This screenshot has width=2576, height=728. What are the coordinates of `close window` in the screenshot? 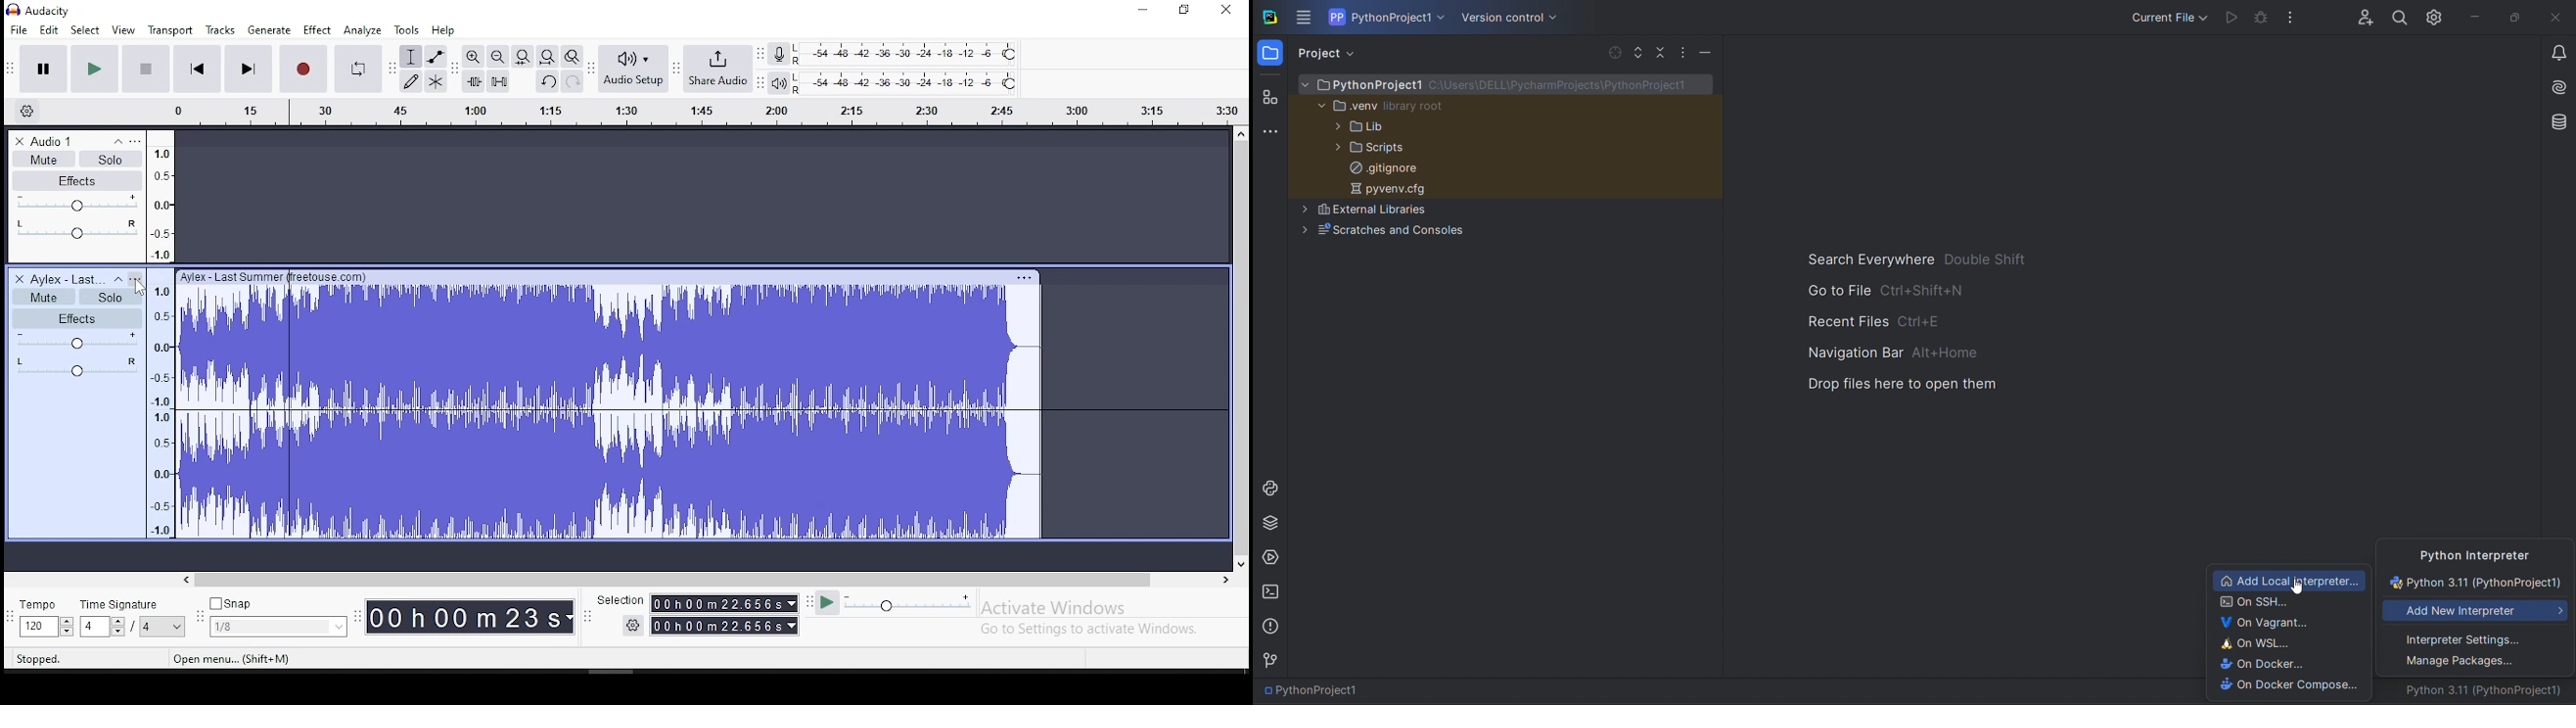 It's located at (1229, 9).